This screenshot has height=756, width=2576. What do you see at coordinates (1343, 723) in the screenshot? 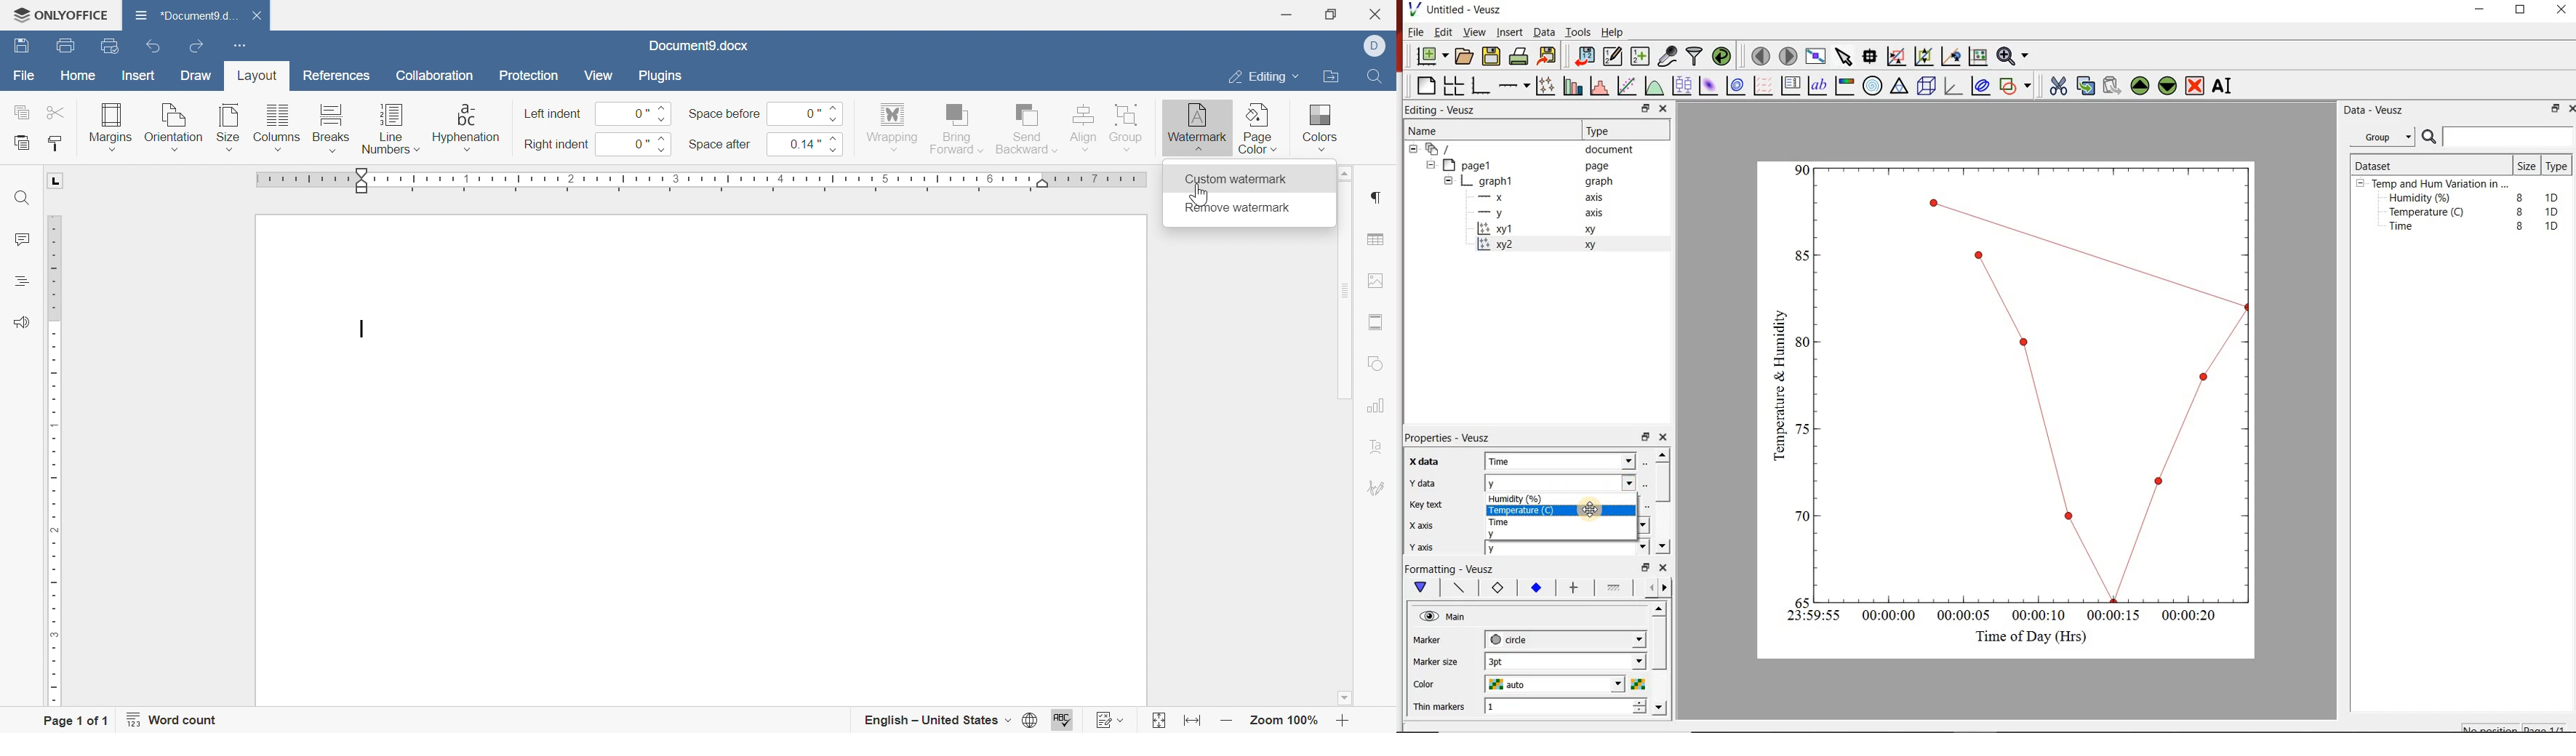
I see `zoom in` at bounding box center [1343, 723].